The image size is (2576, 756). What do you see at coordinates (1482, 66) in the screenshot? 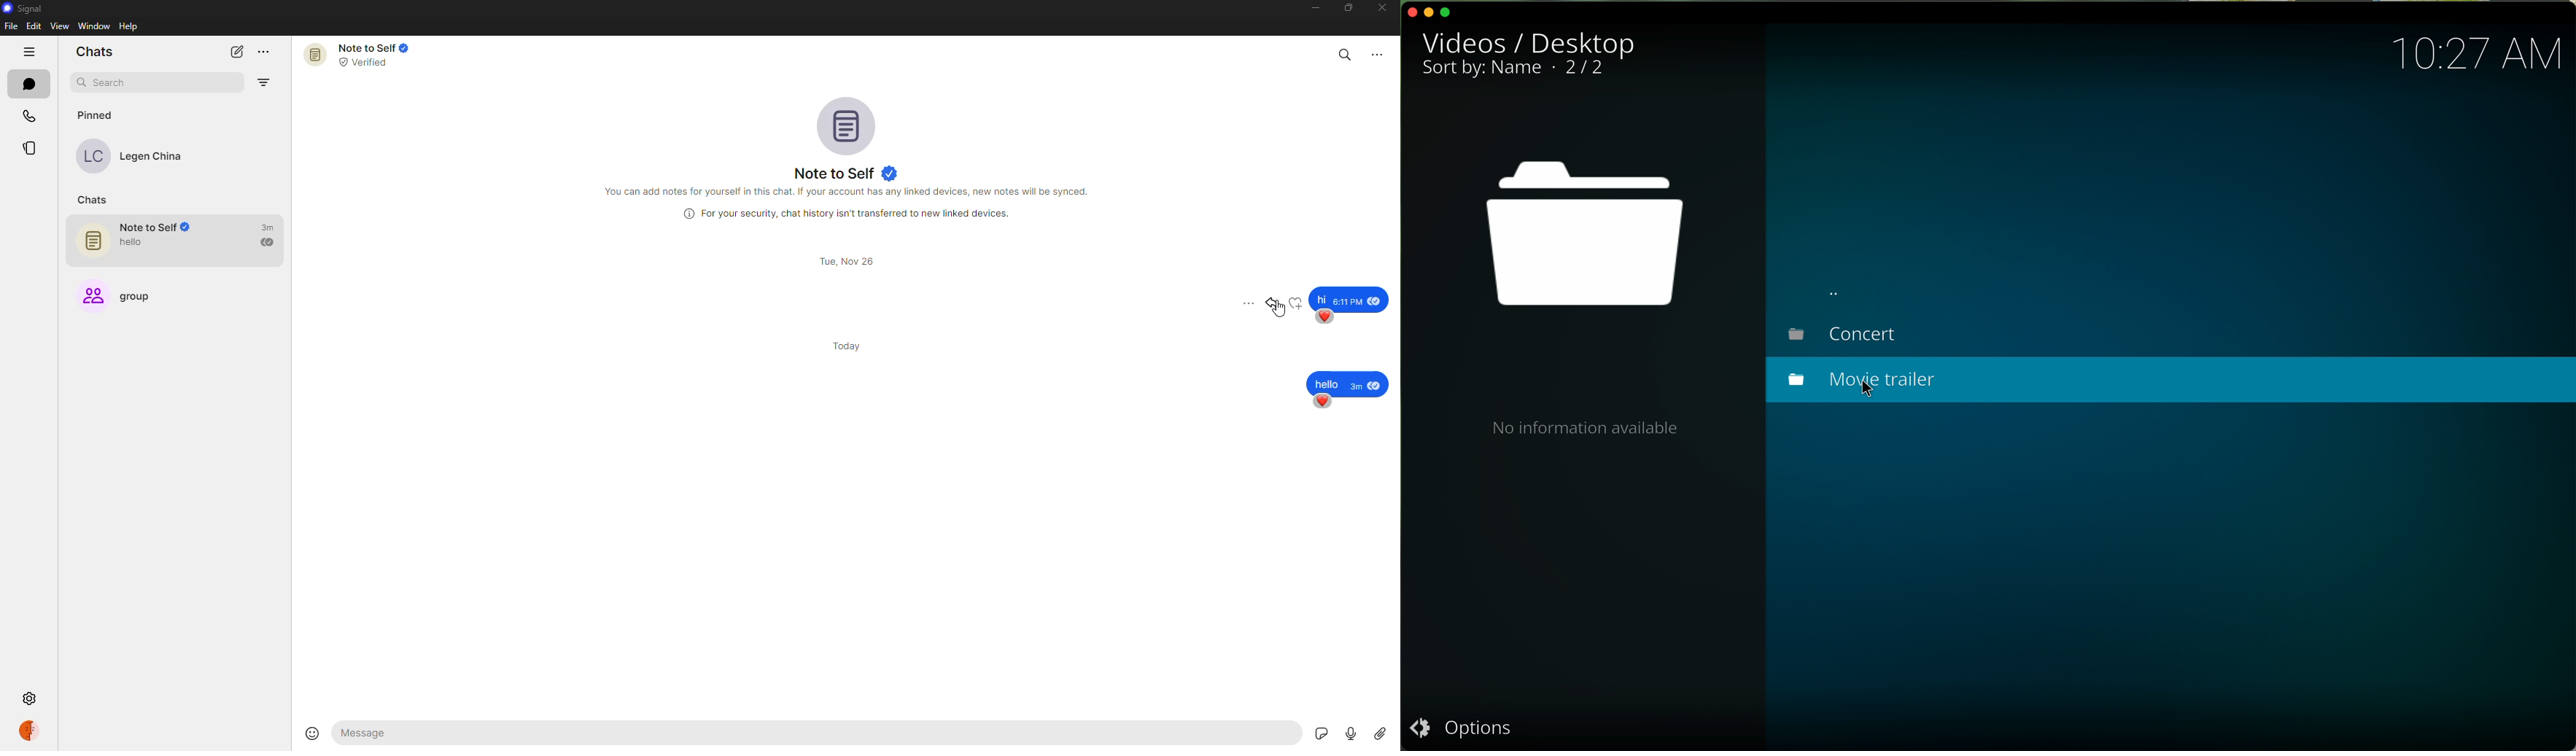
I see `sort by` at bounding box center [1482, 66].